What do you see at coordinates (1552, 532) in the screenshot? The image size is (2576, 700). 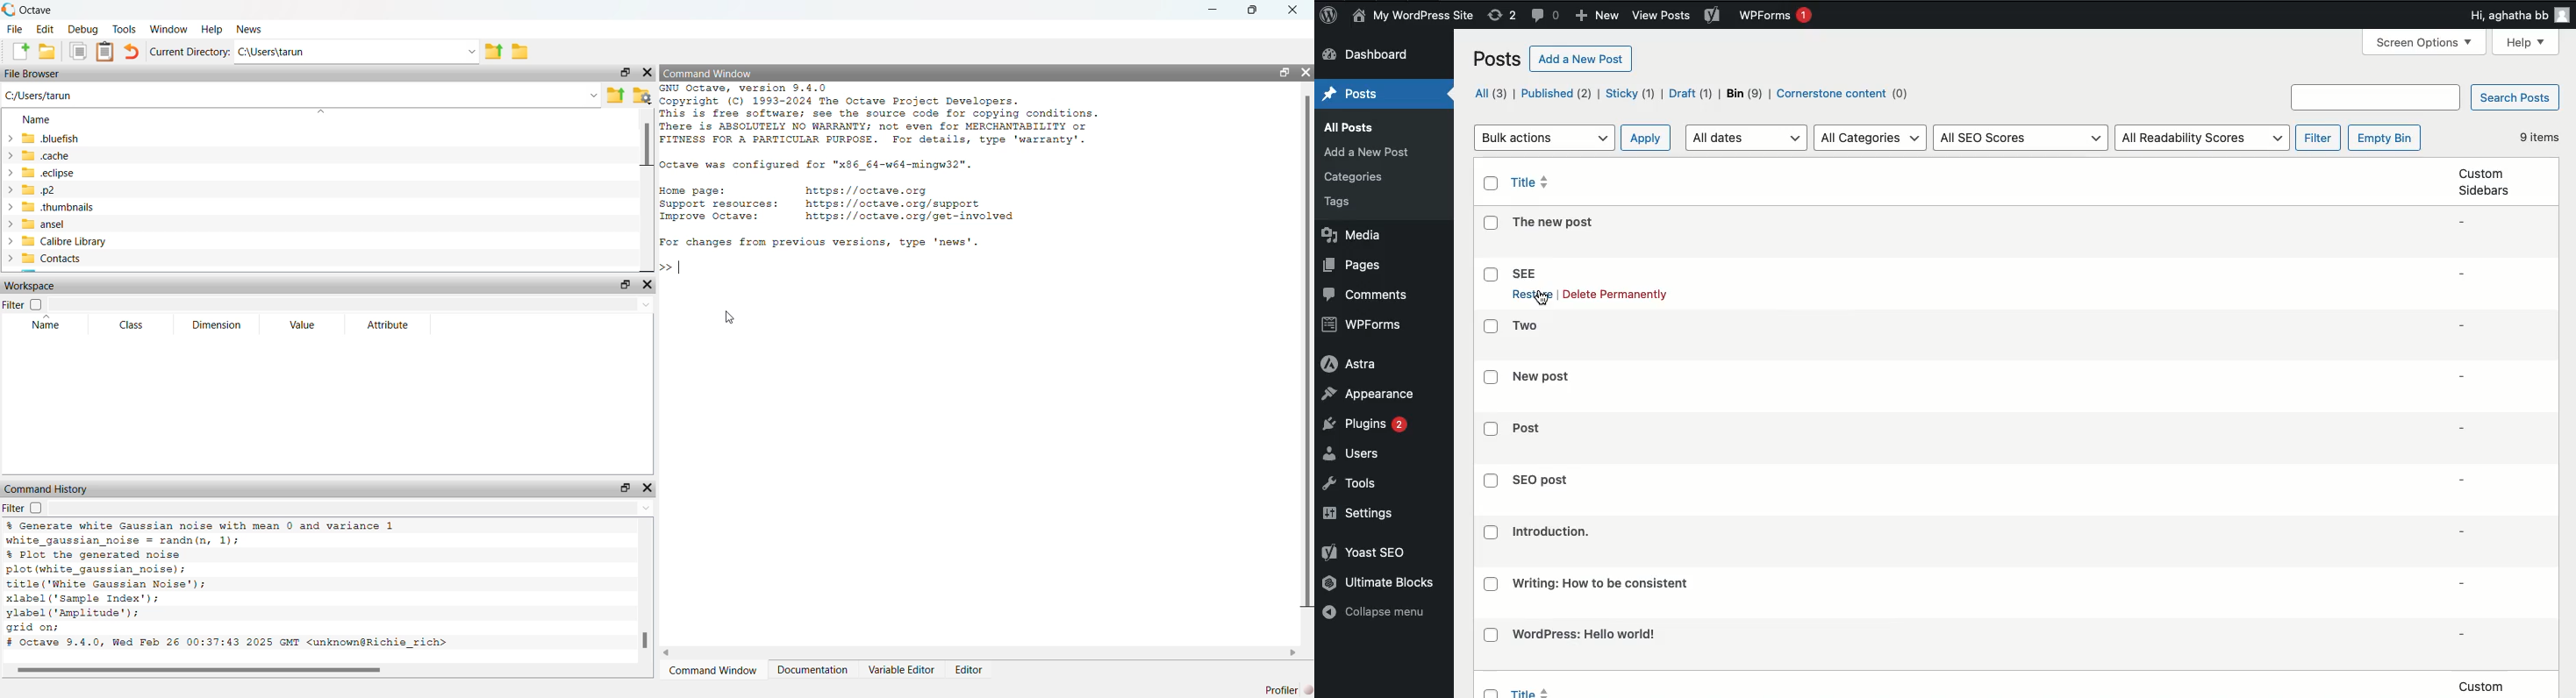 I see `Title` at bounding box center [1552, 532].